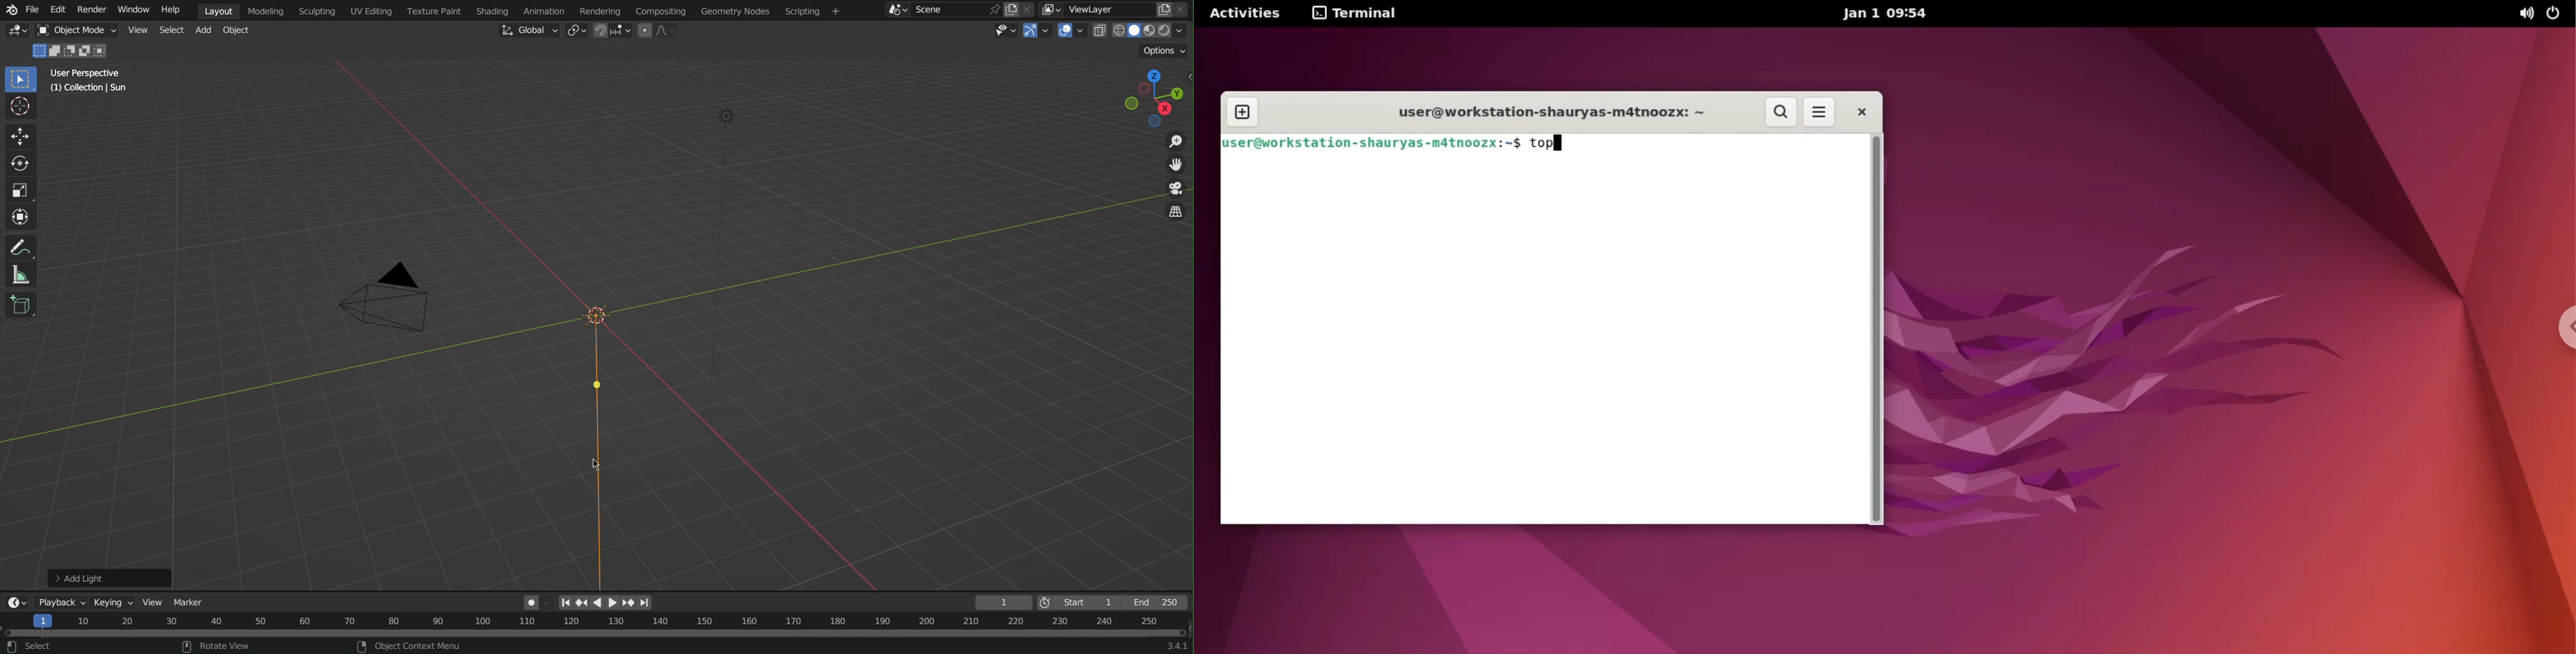 Image resolution: width=2576 pixels, height=672 pixels. What do you see at coordinates (1244, 109) in the screenshot?
I see `new tab` at bounding box center [1244, 109].